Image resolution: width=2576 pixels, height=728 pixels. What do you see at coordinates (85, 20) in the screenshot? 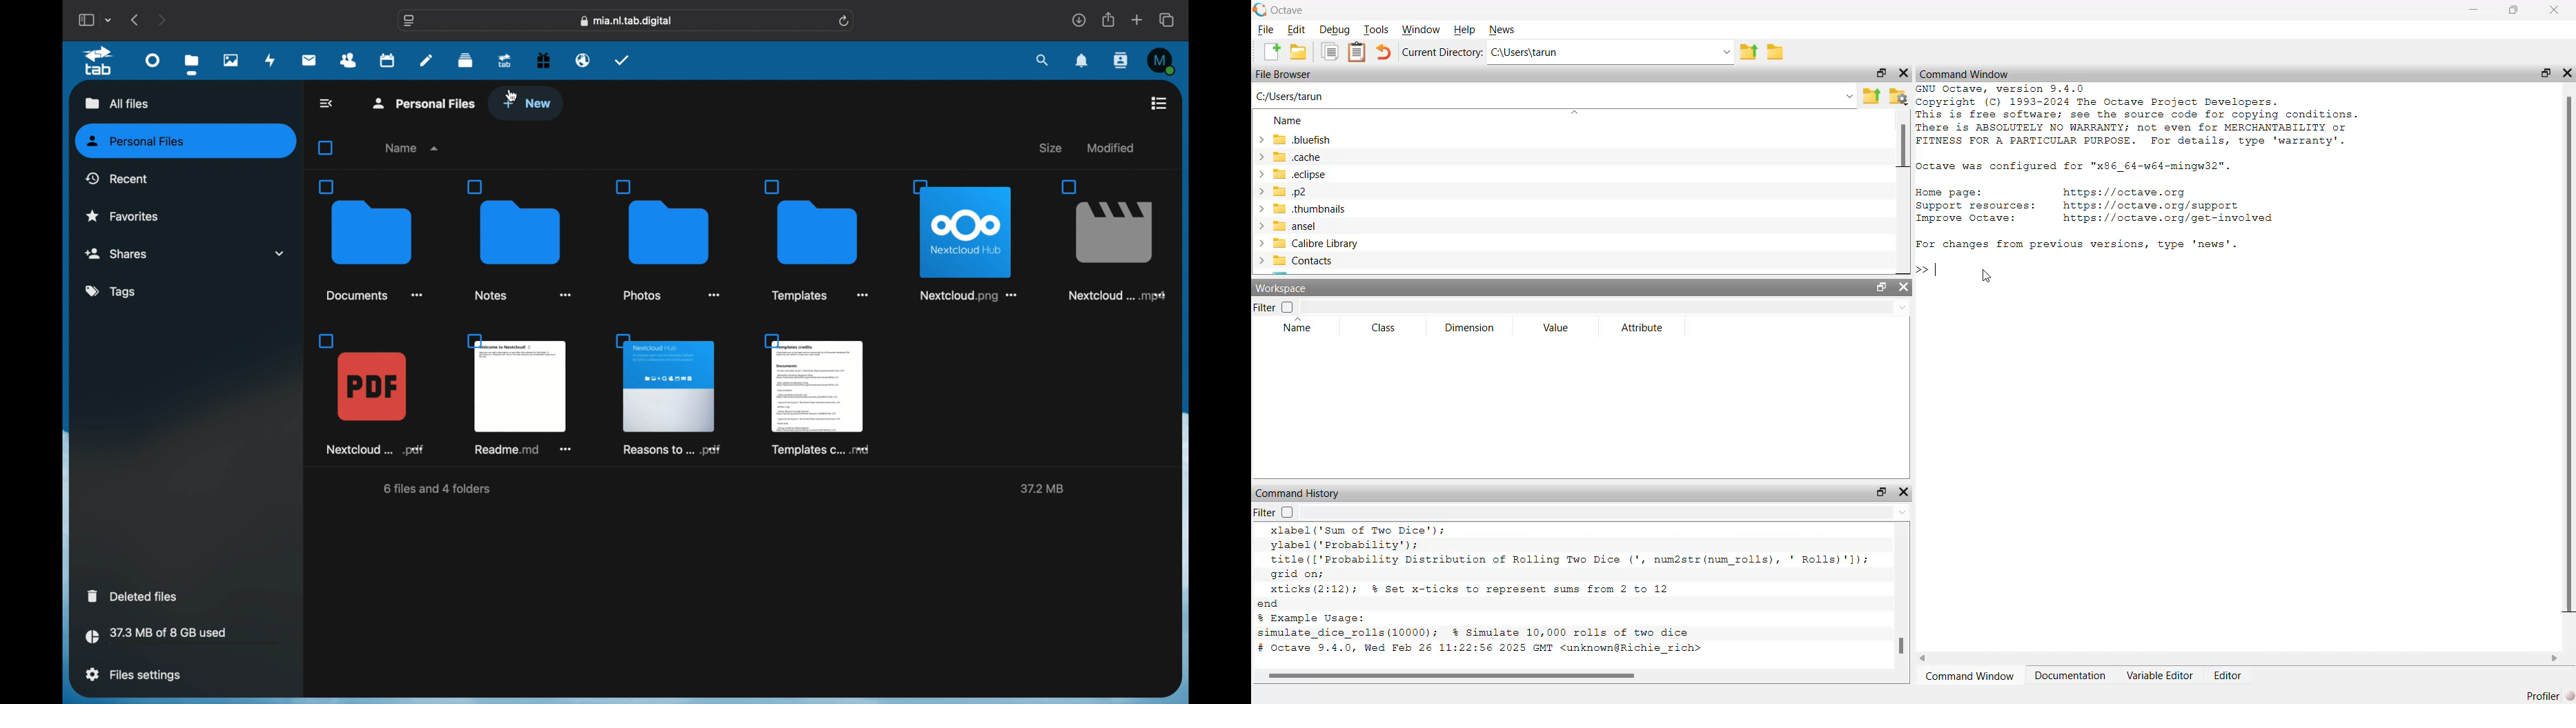
I see `show sidebar` at bounding box center [85, 20].